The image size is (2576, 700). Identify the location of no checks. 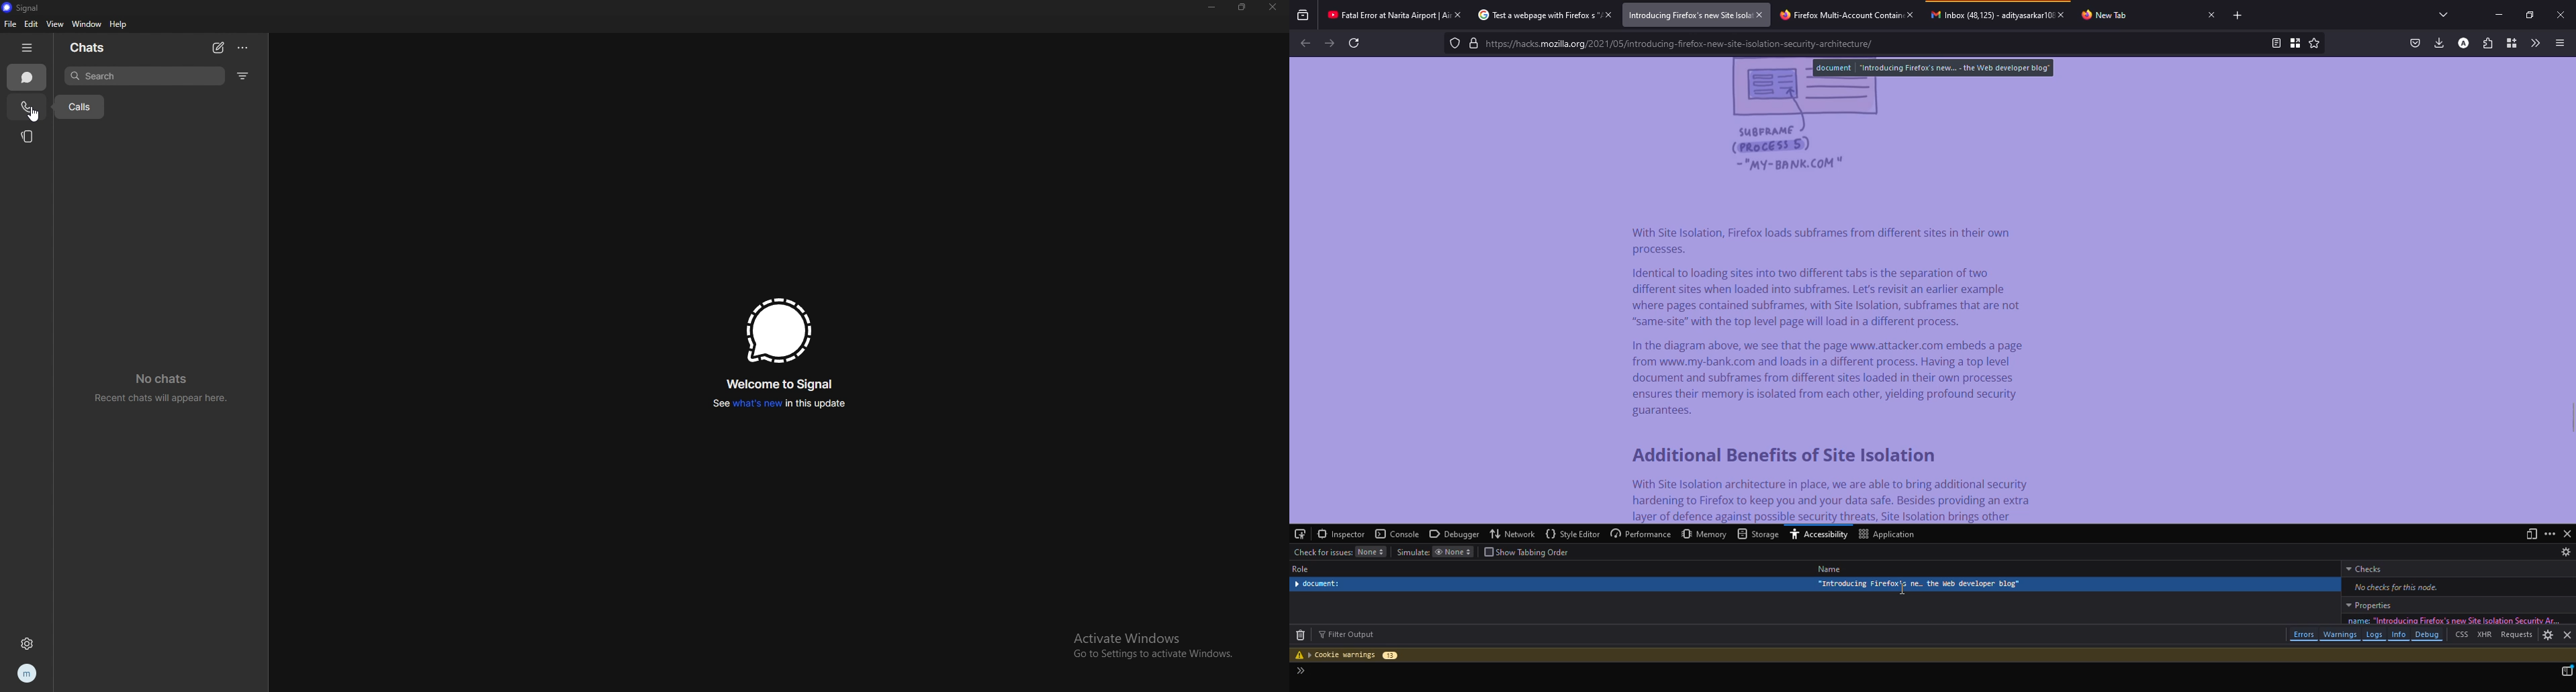
(2395, 586).